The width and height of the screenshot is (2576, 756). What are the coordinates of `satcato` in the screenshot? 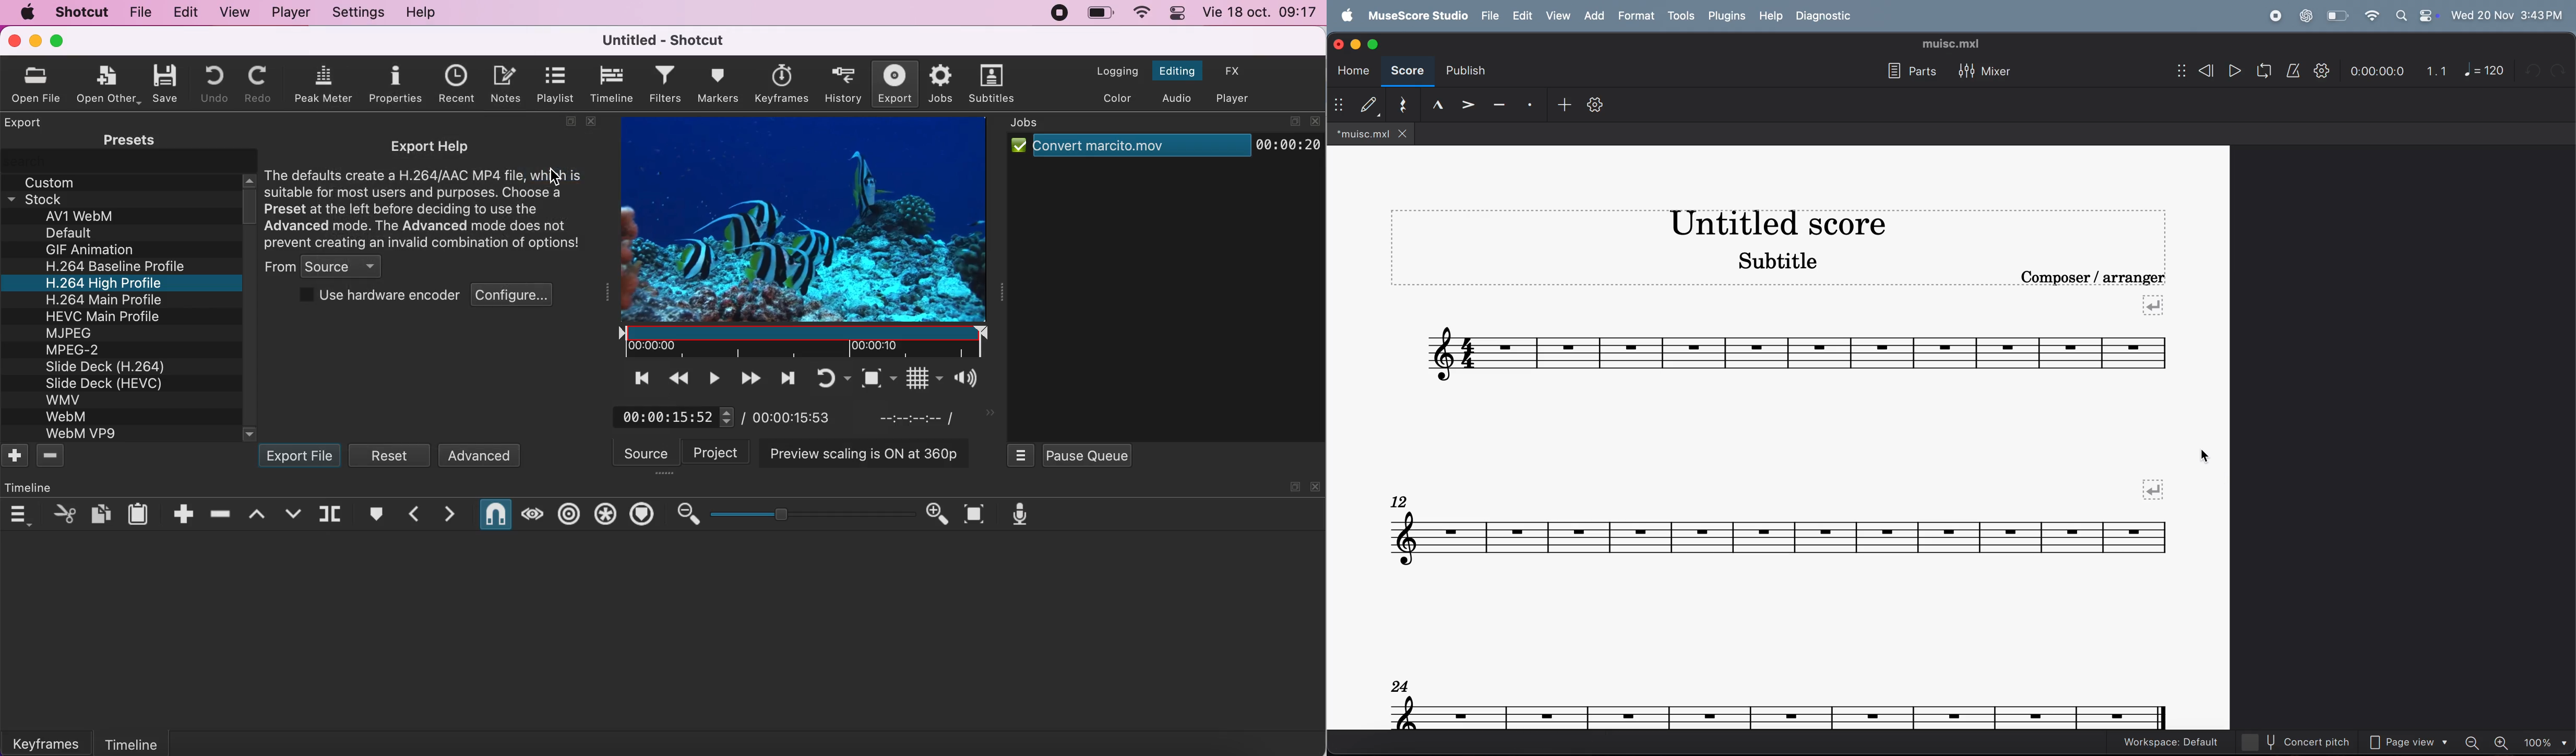 It's located at (1528, 106).